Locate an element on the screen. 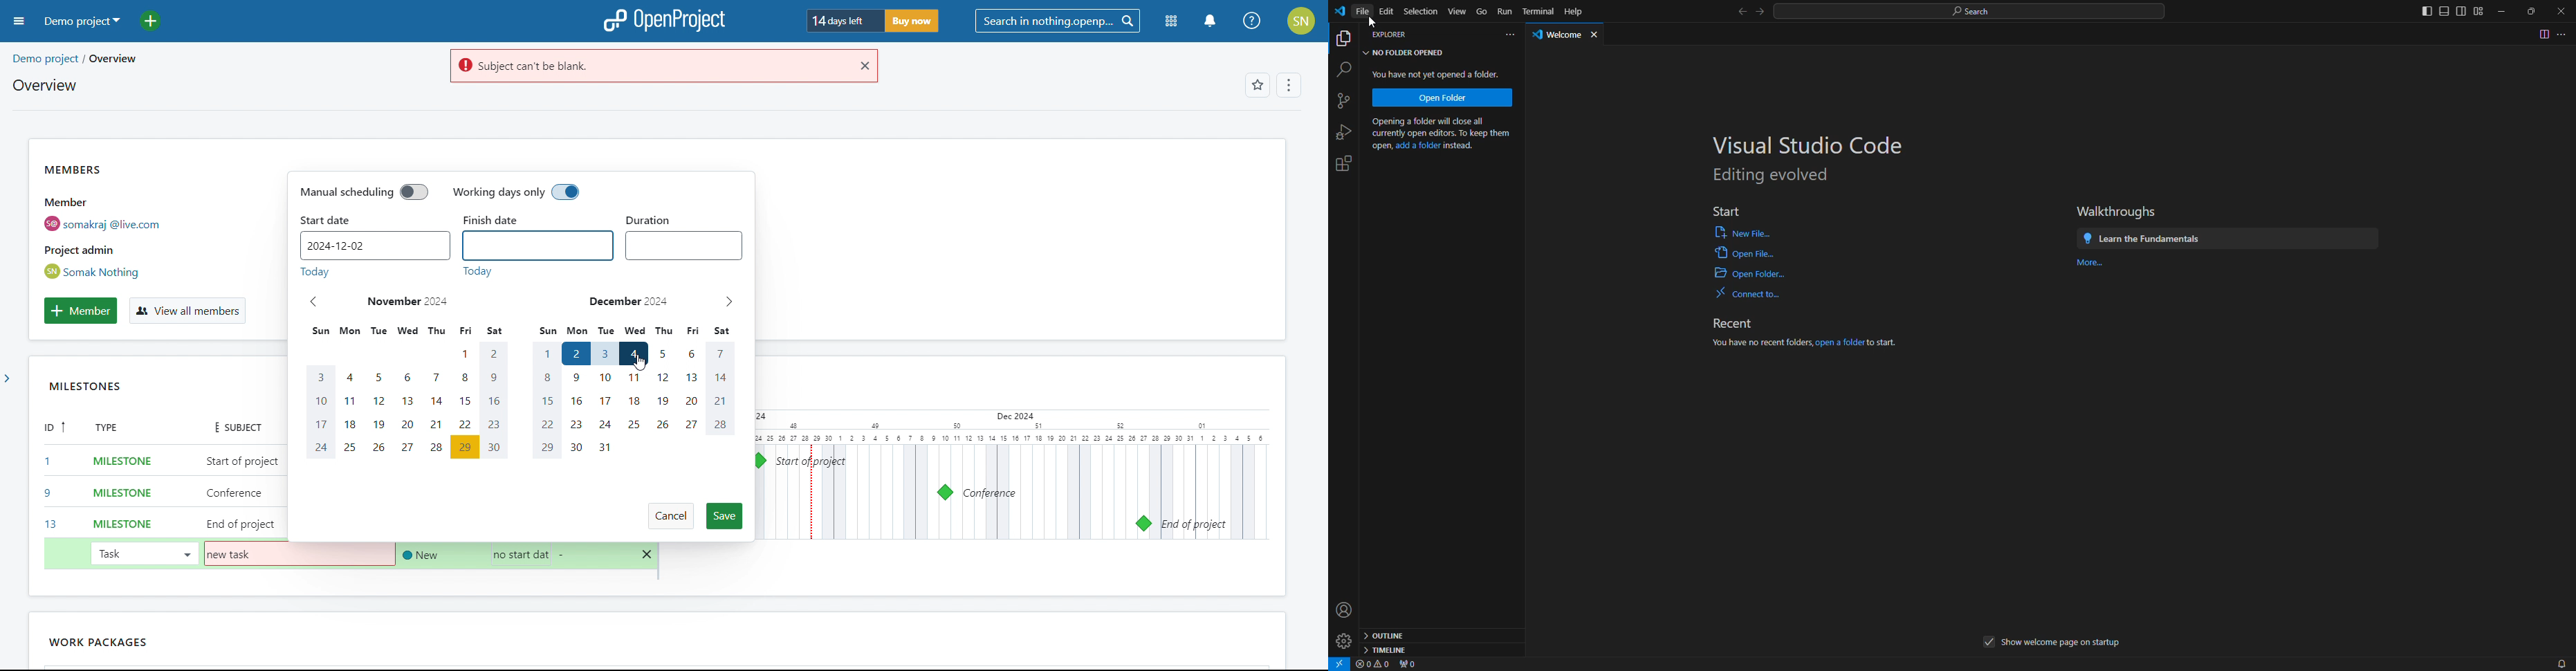 The width and height of the screenshot is (2576, 672). more actions is located at coordinates (2565, 34).